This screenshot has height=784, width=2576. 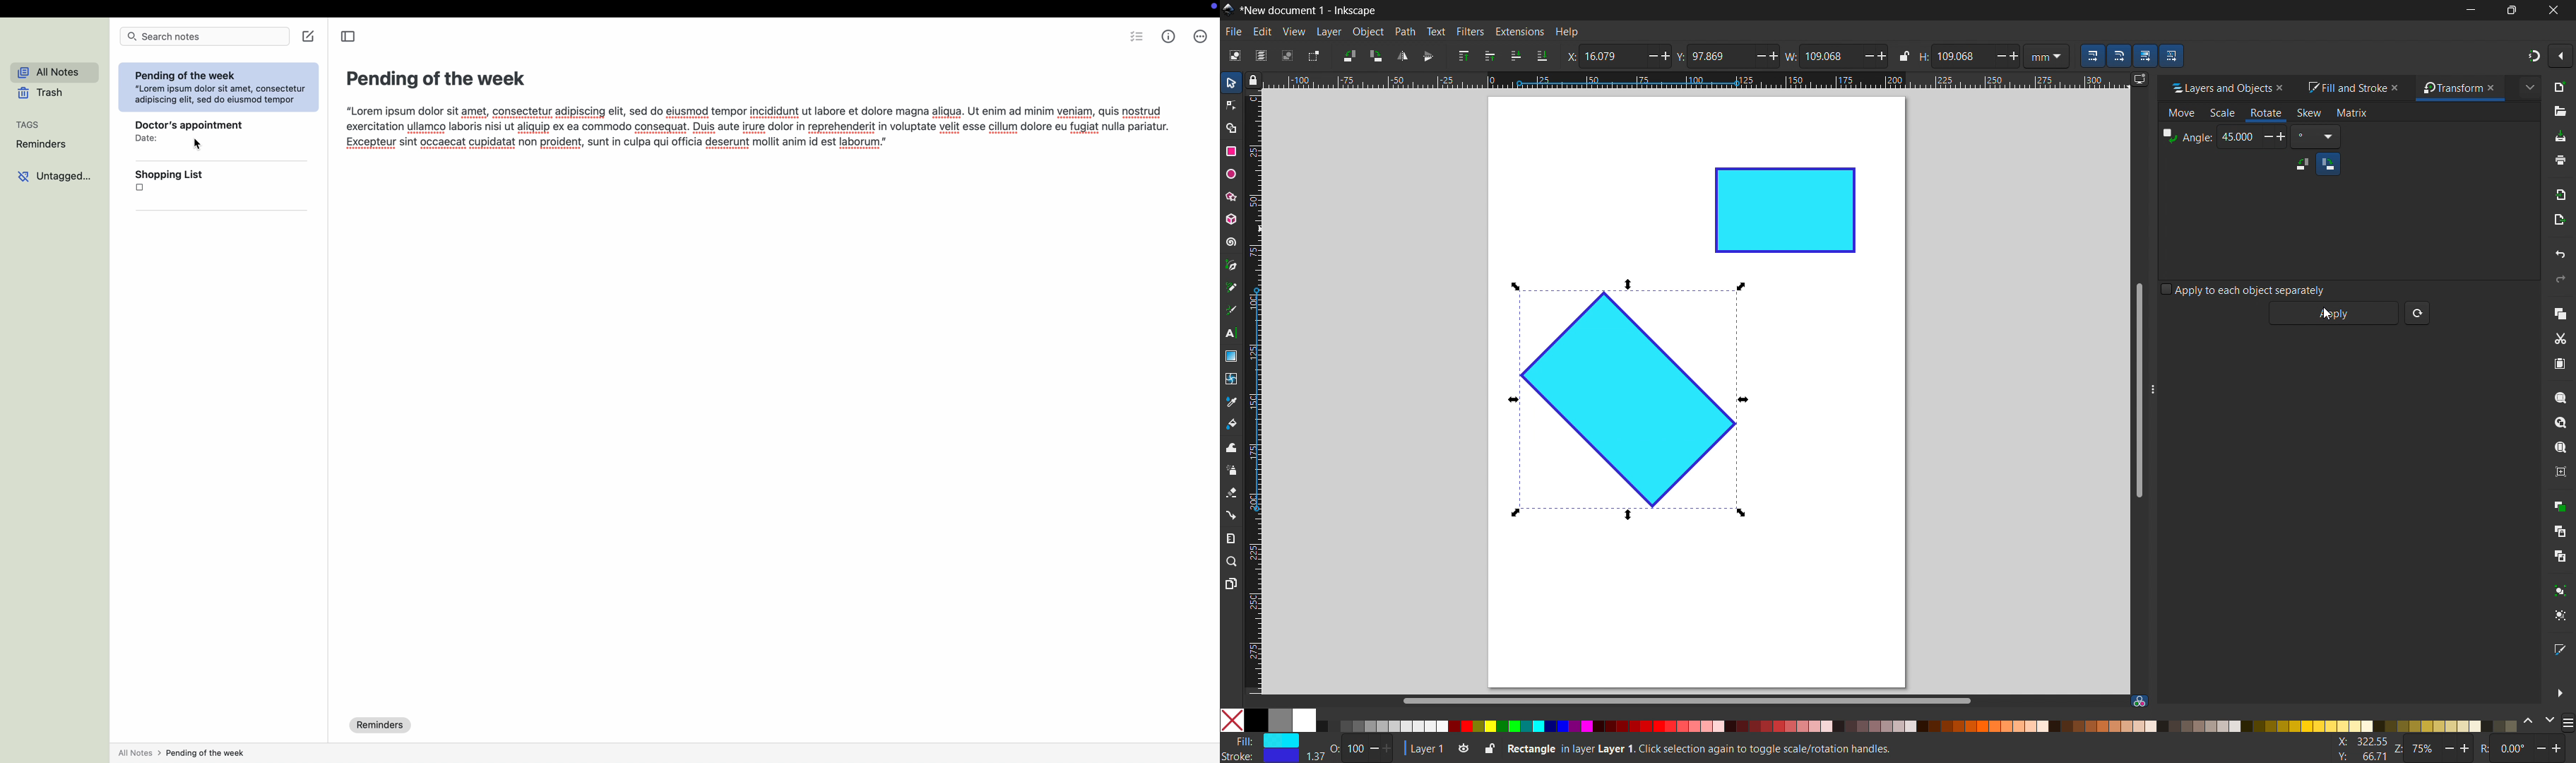 What do you see at coordinates (1138, 38) in the screenshot?
I see `insert checklist` at bounding box center [1138, 38].